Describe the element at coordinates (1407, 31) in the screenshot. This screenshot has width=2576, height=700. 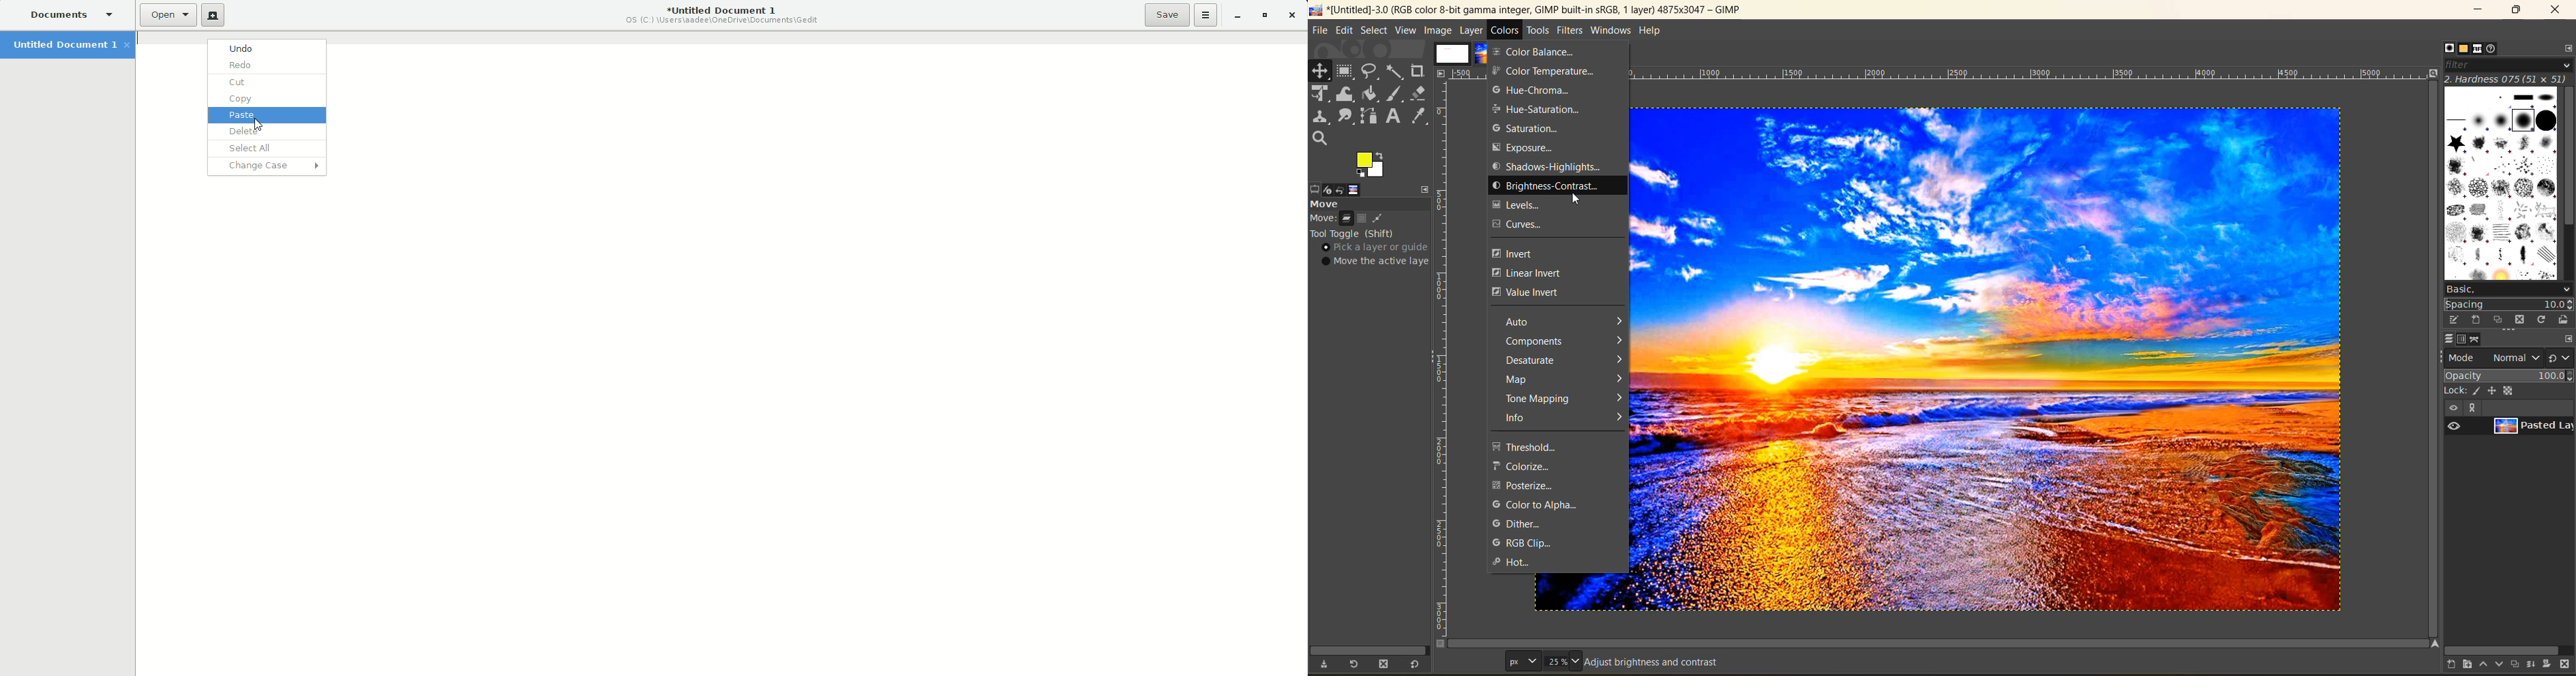
I see `view` at that location.